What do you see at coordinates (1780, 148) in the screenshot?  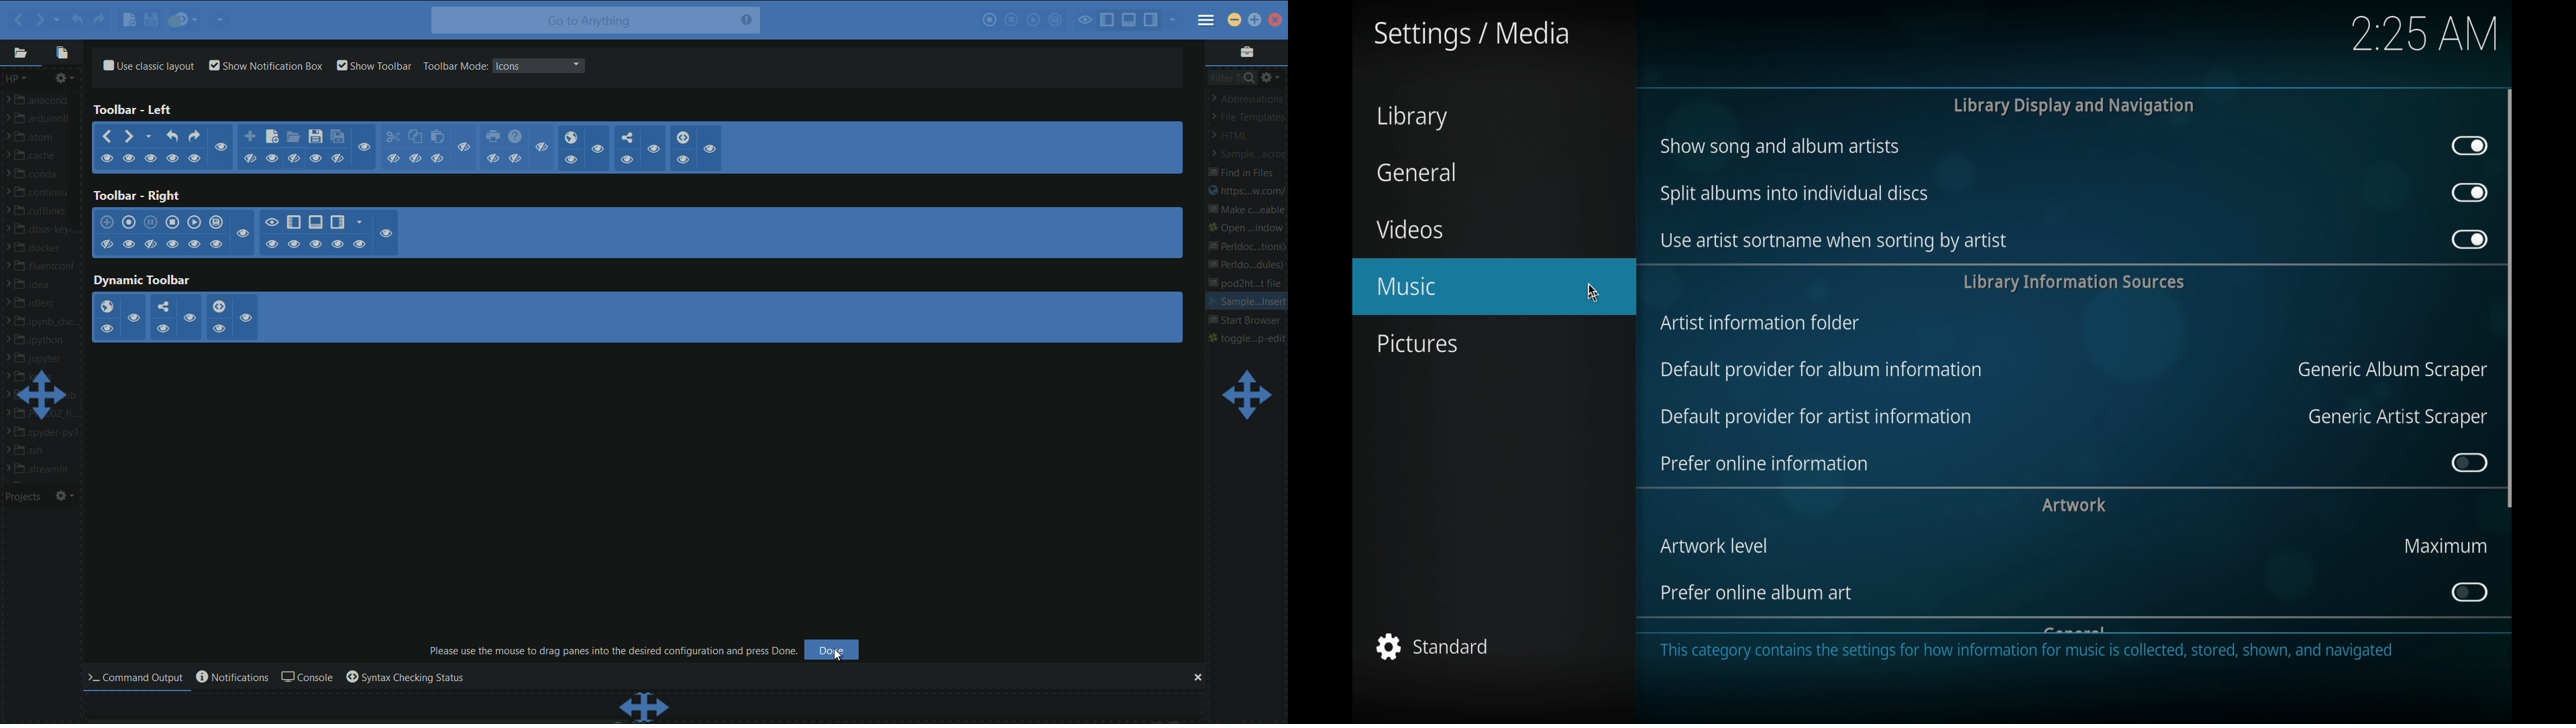 I see `show song and album artists` at bounding box center [1780, 148].